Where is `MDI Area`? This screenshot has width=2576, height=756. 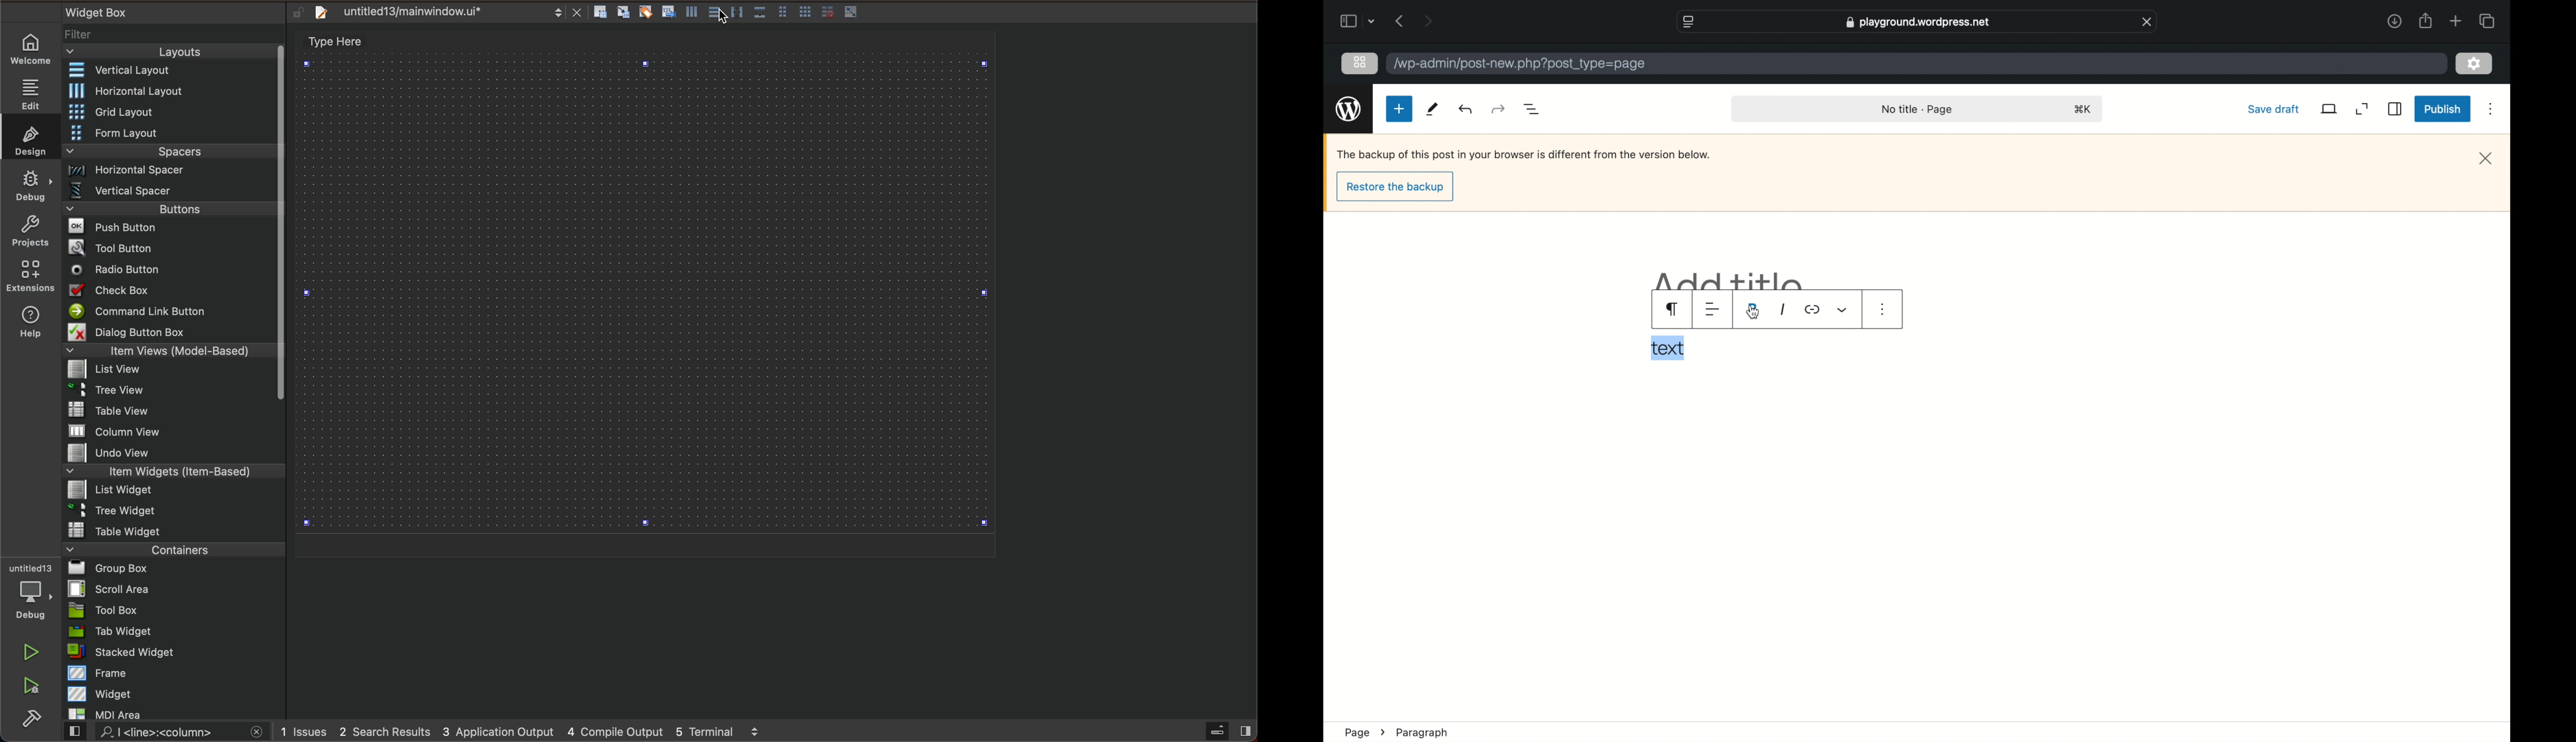 MDI Area is located at coordinates (167, 714).